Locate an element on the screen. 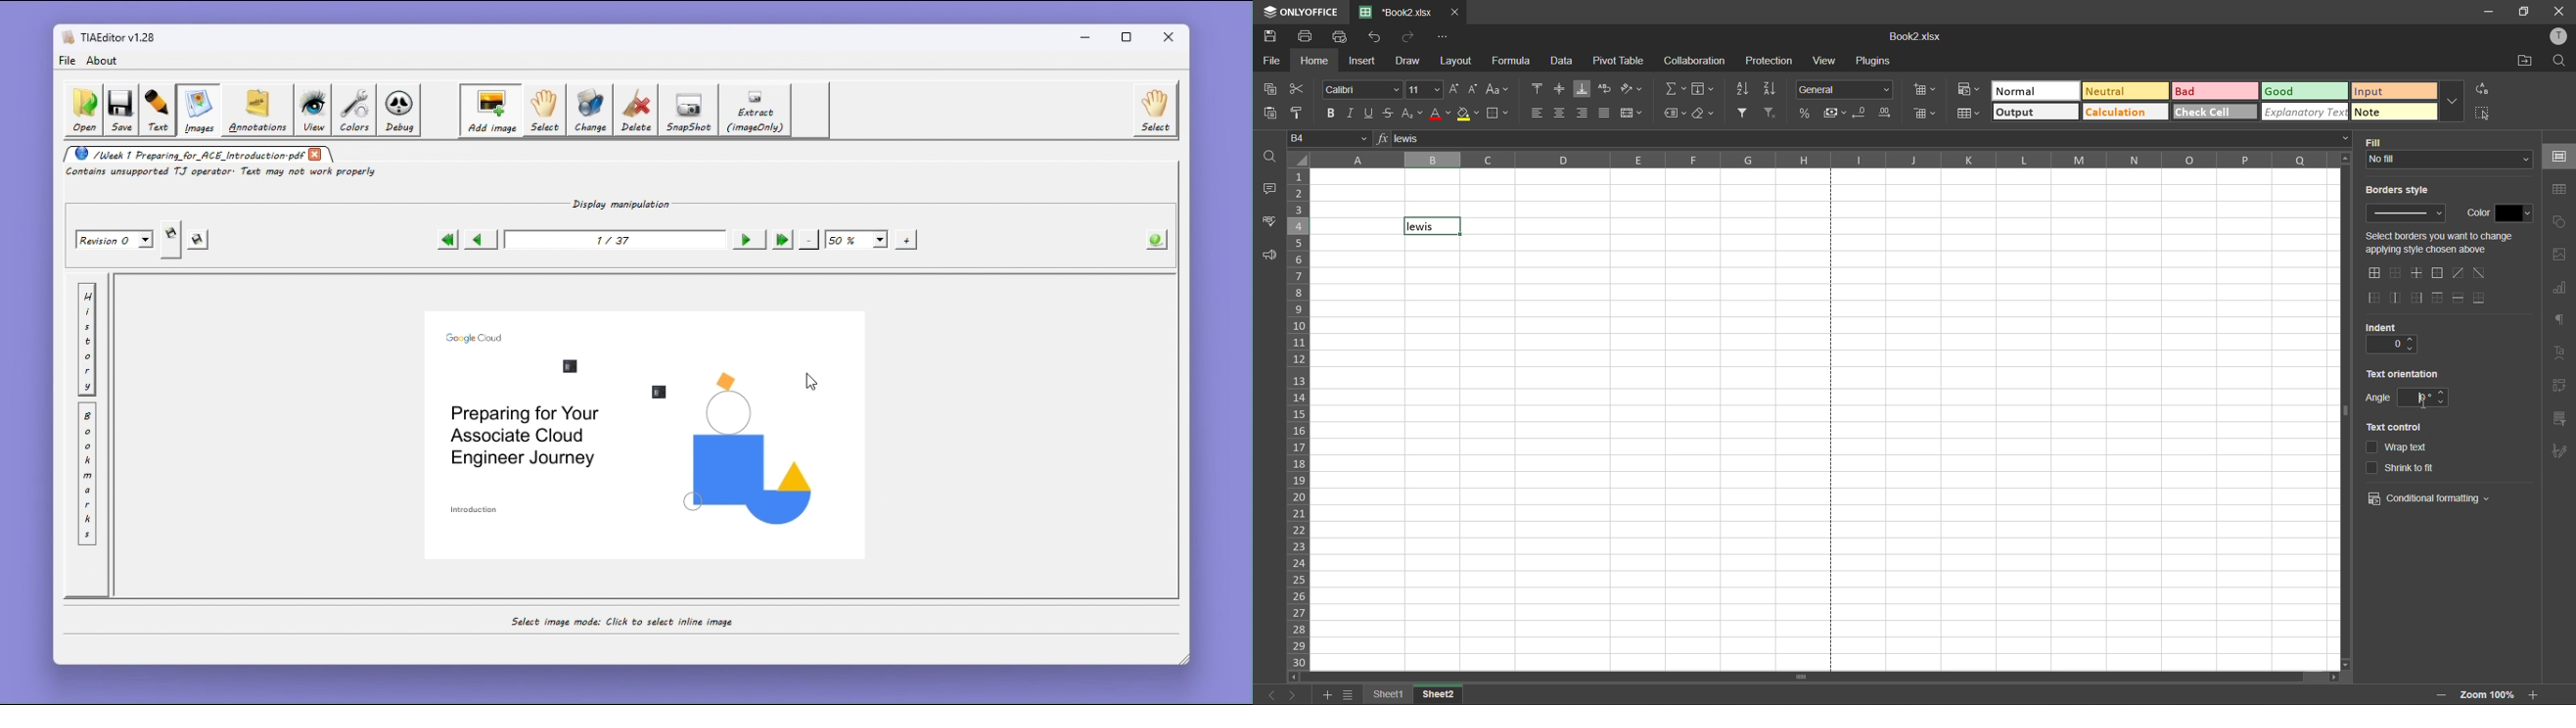  note is located at coordinates (2393, 113).